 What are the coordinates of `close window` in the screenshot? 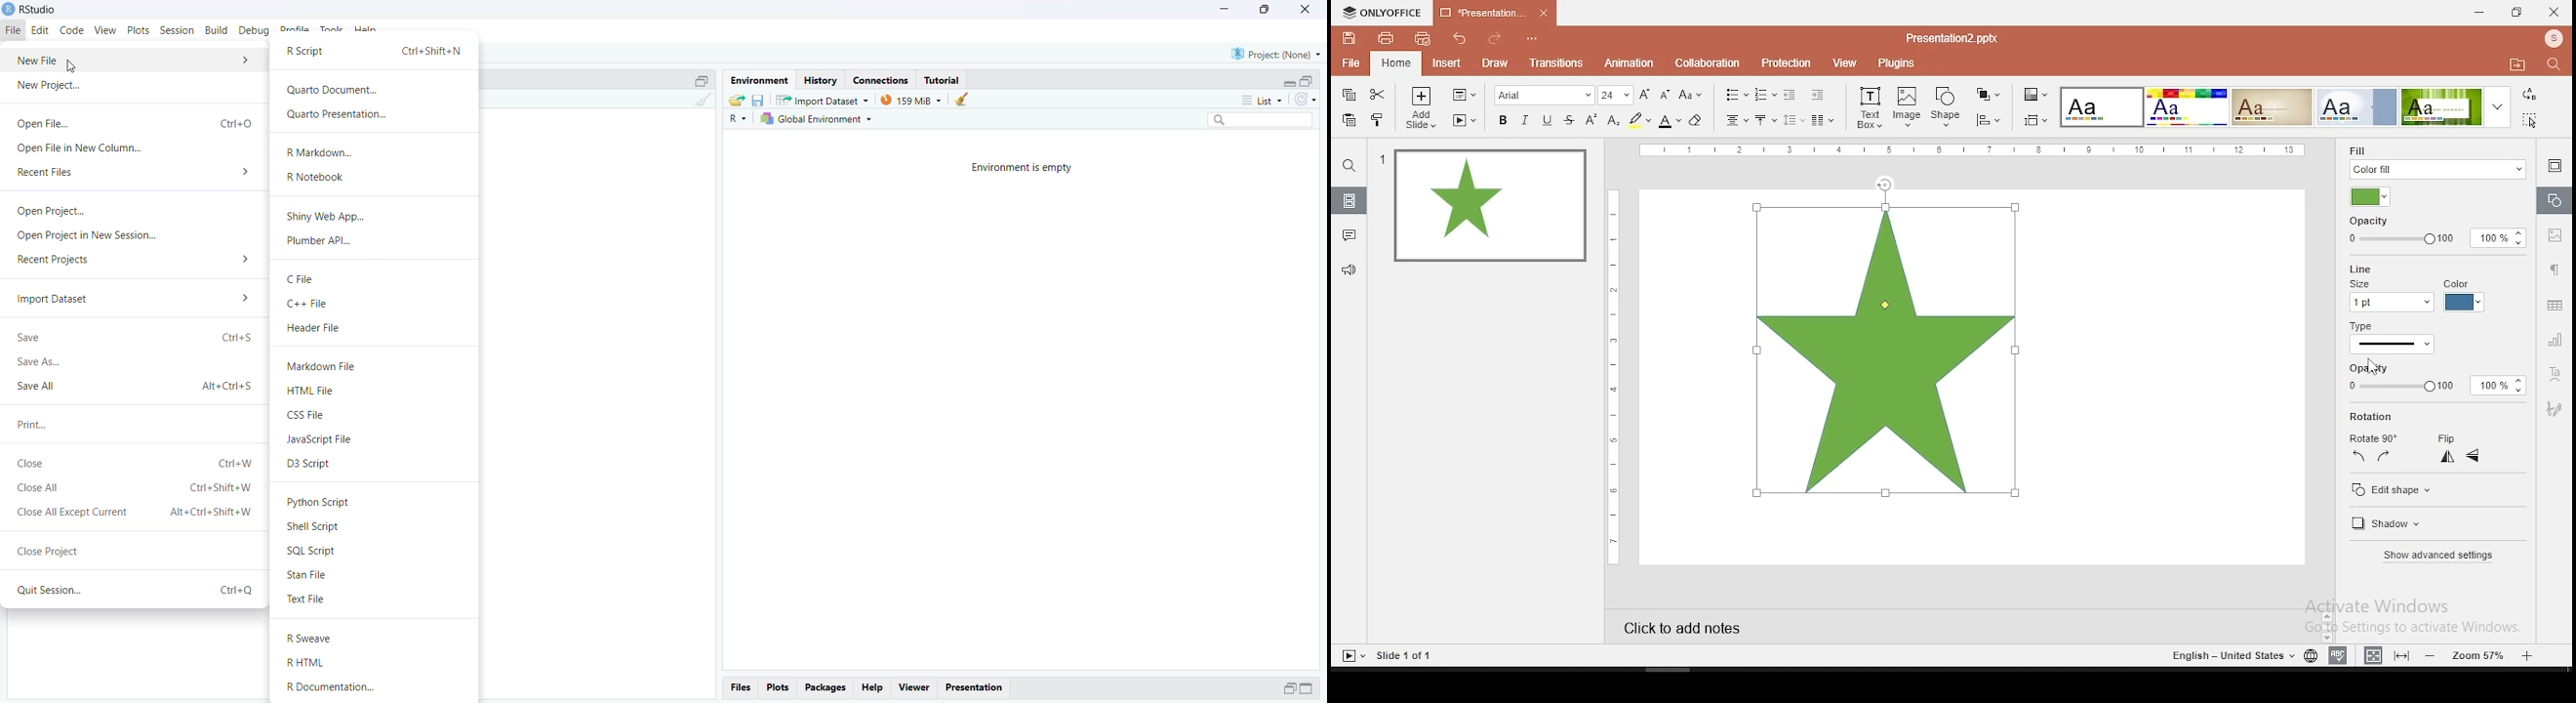 It's located at (2555, 12).